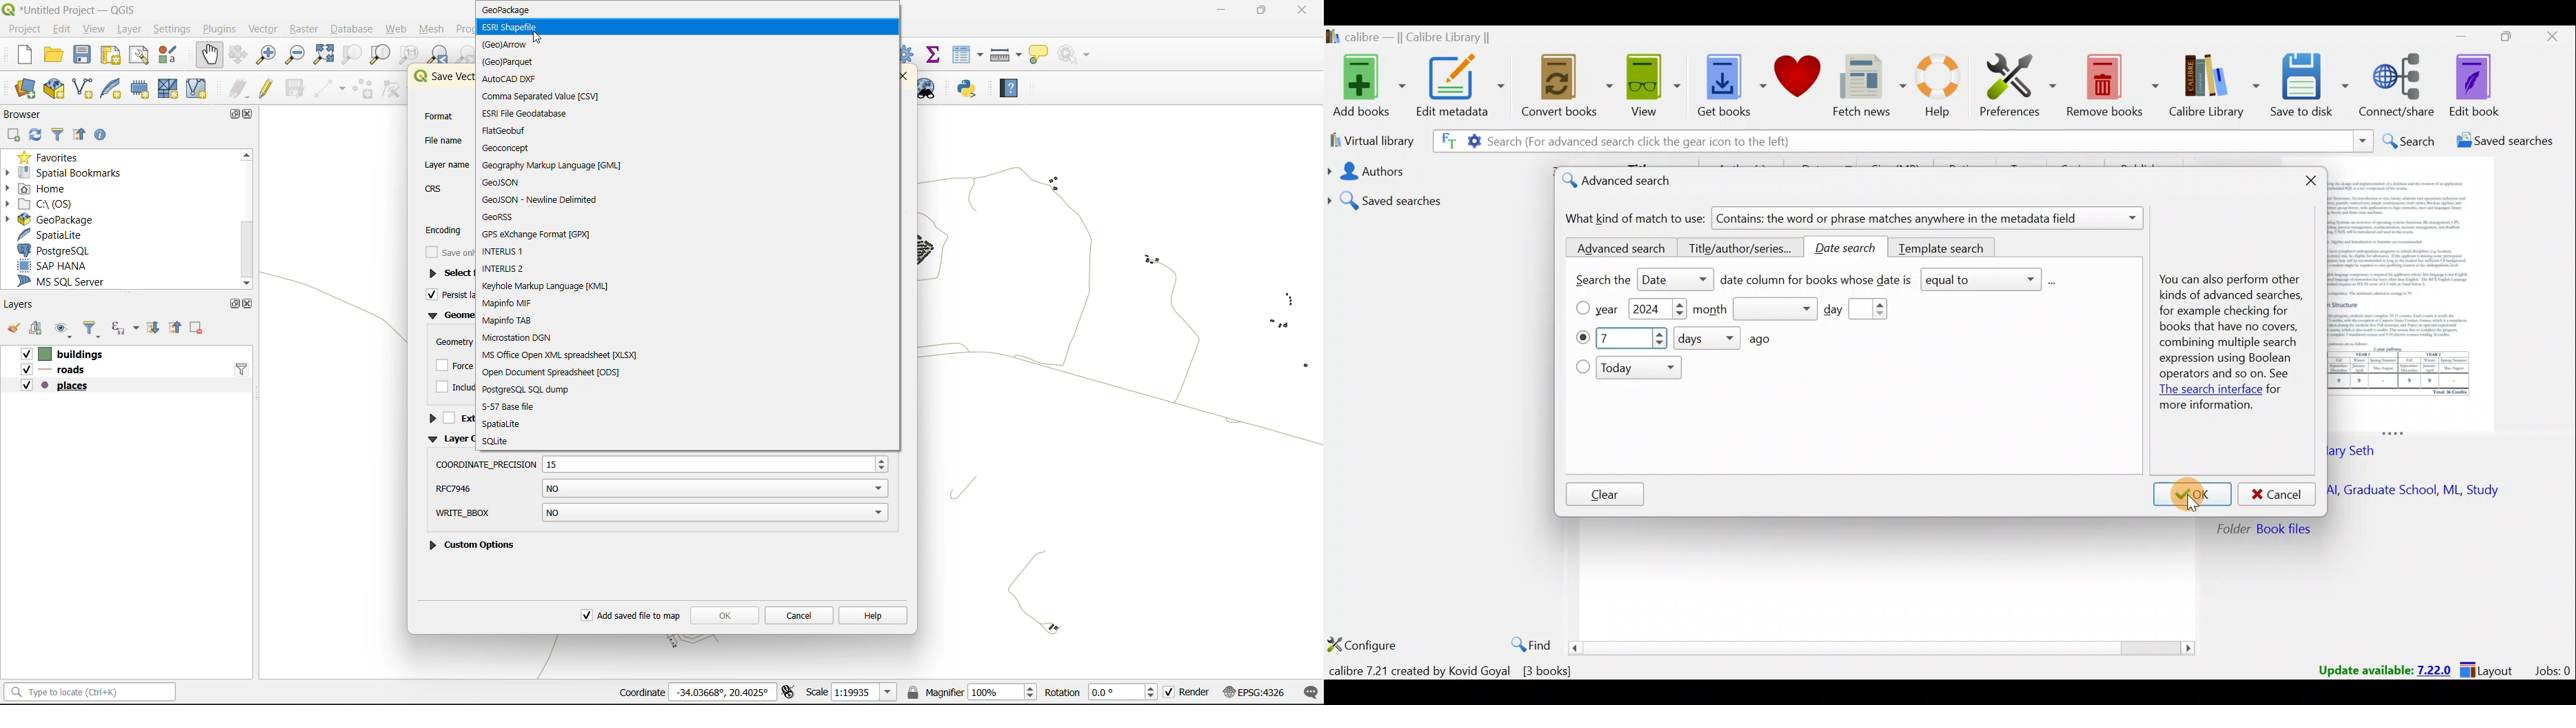 The height and width of the screenshot is (728, 2576). Describe the element at coordinates (511, 322) in the screenshot. I see `mapinfo tab` at that location.